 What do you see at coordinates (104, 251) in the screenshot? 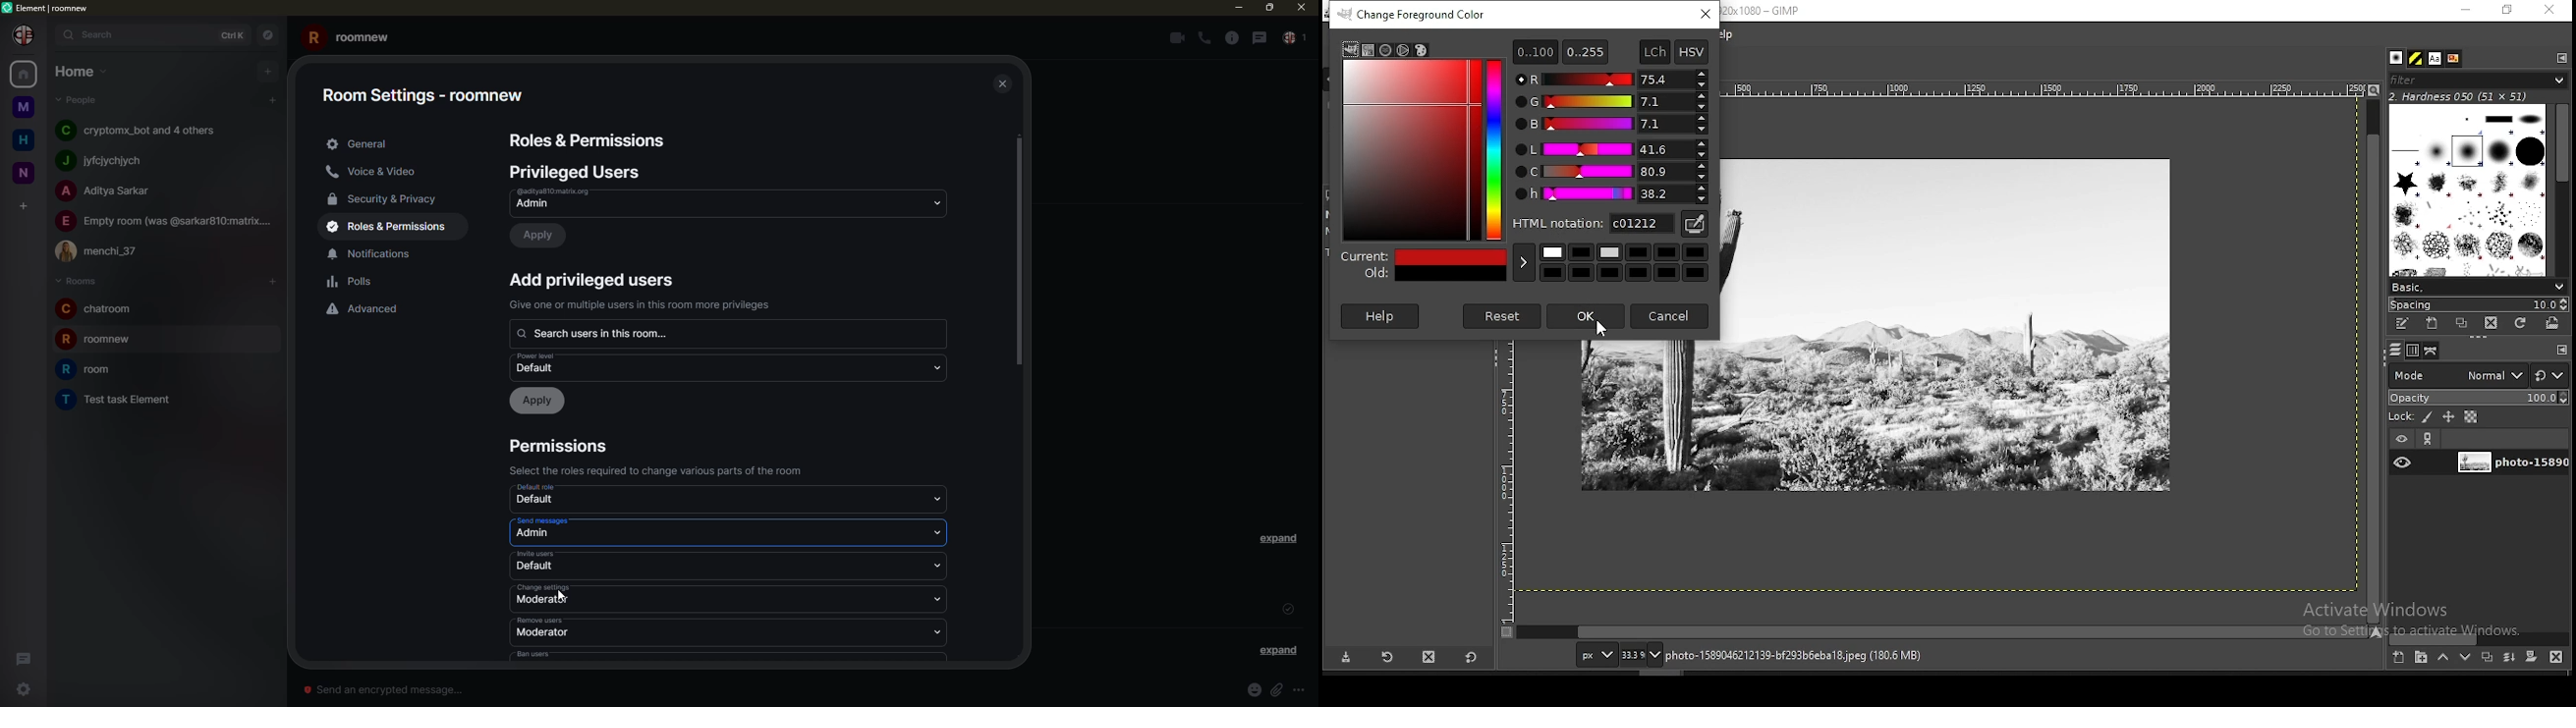
I see `people` at bounding box center [104, 251].